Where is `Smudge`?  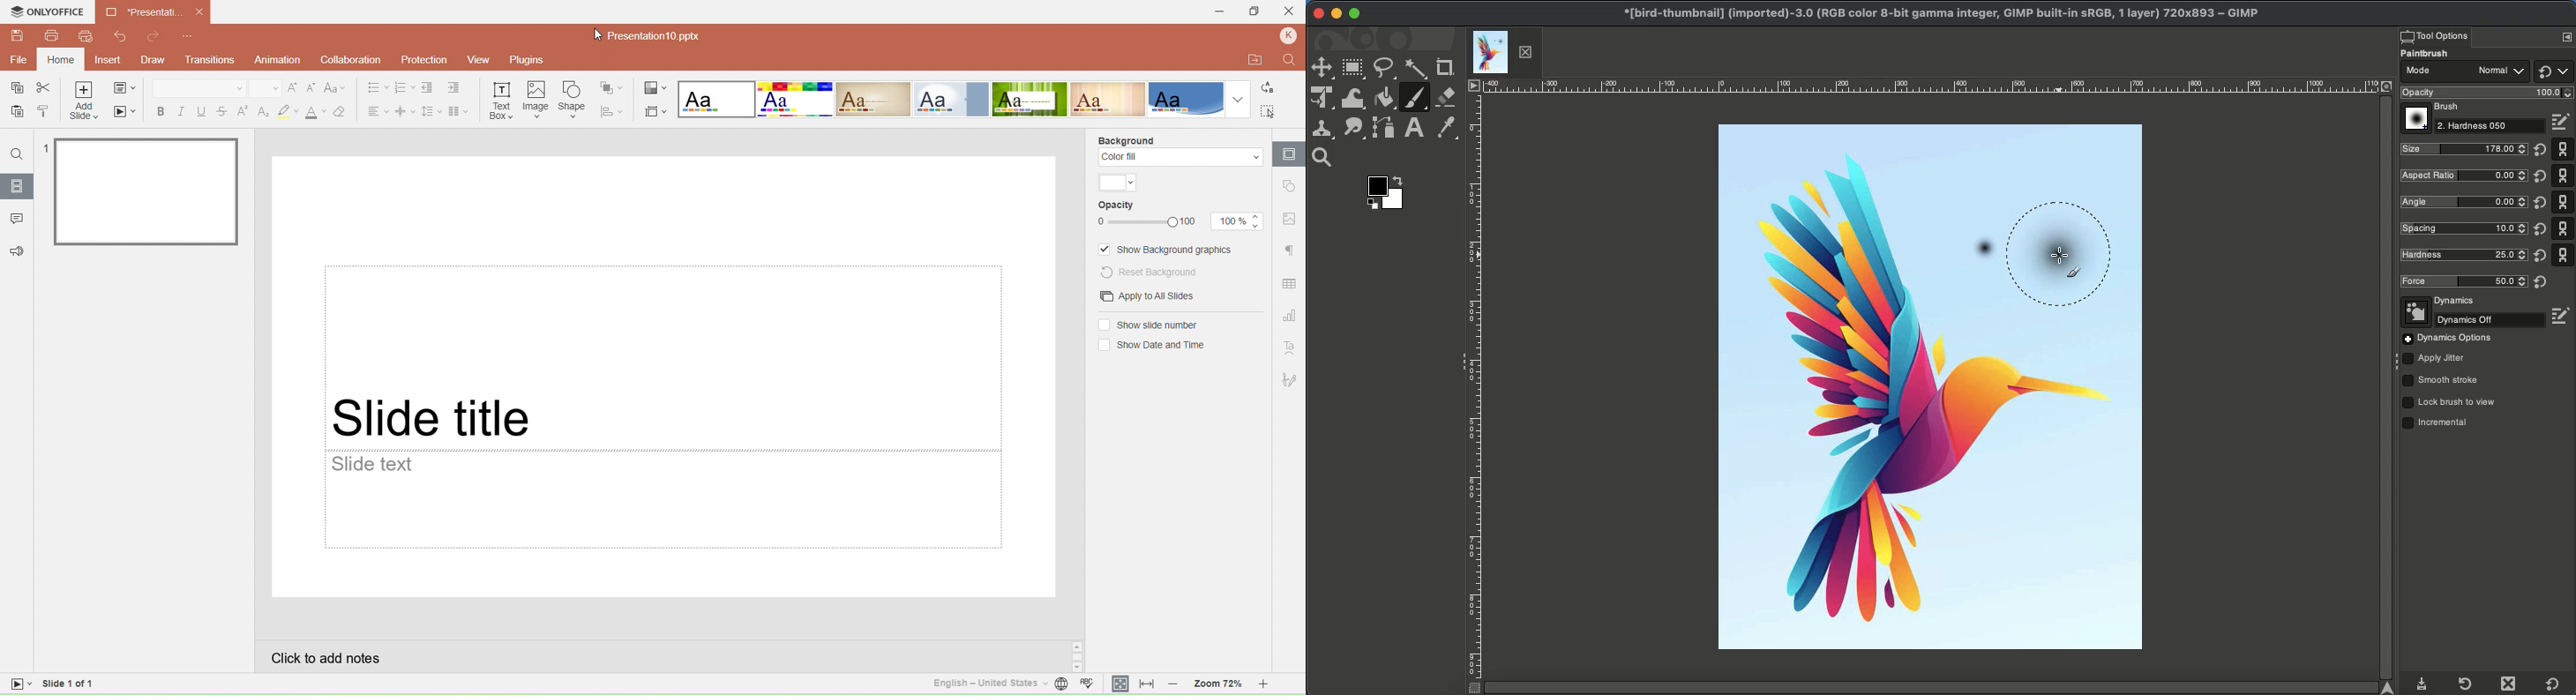 Smudge is located at coordinates (1353, 130).